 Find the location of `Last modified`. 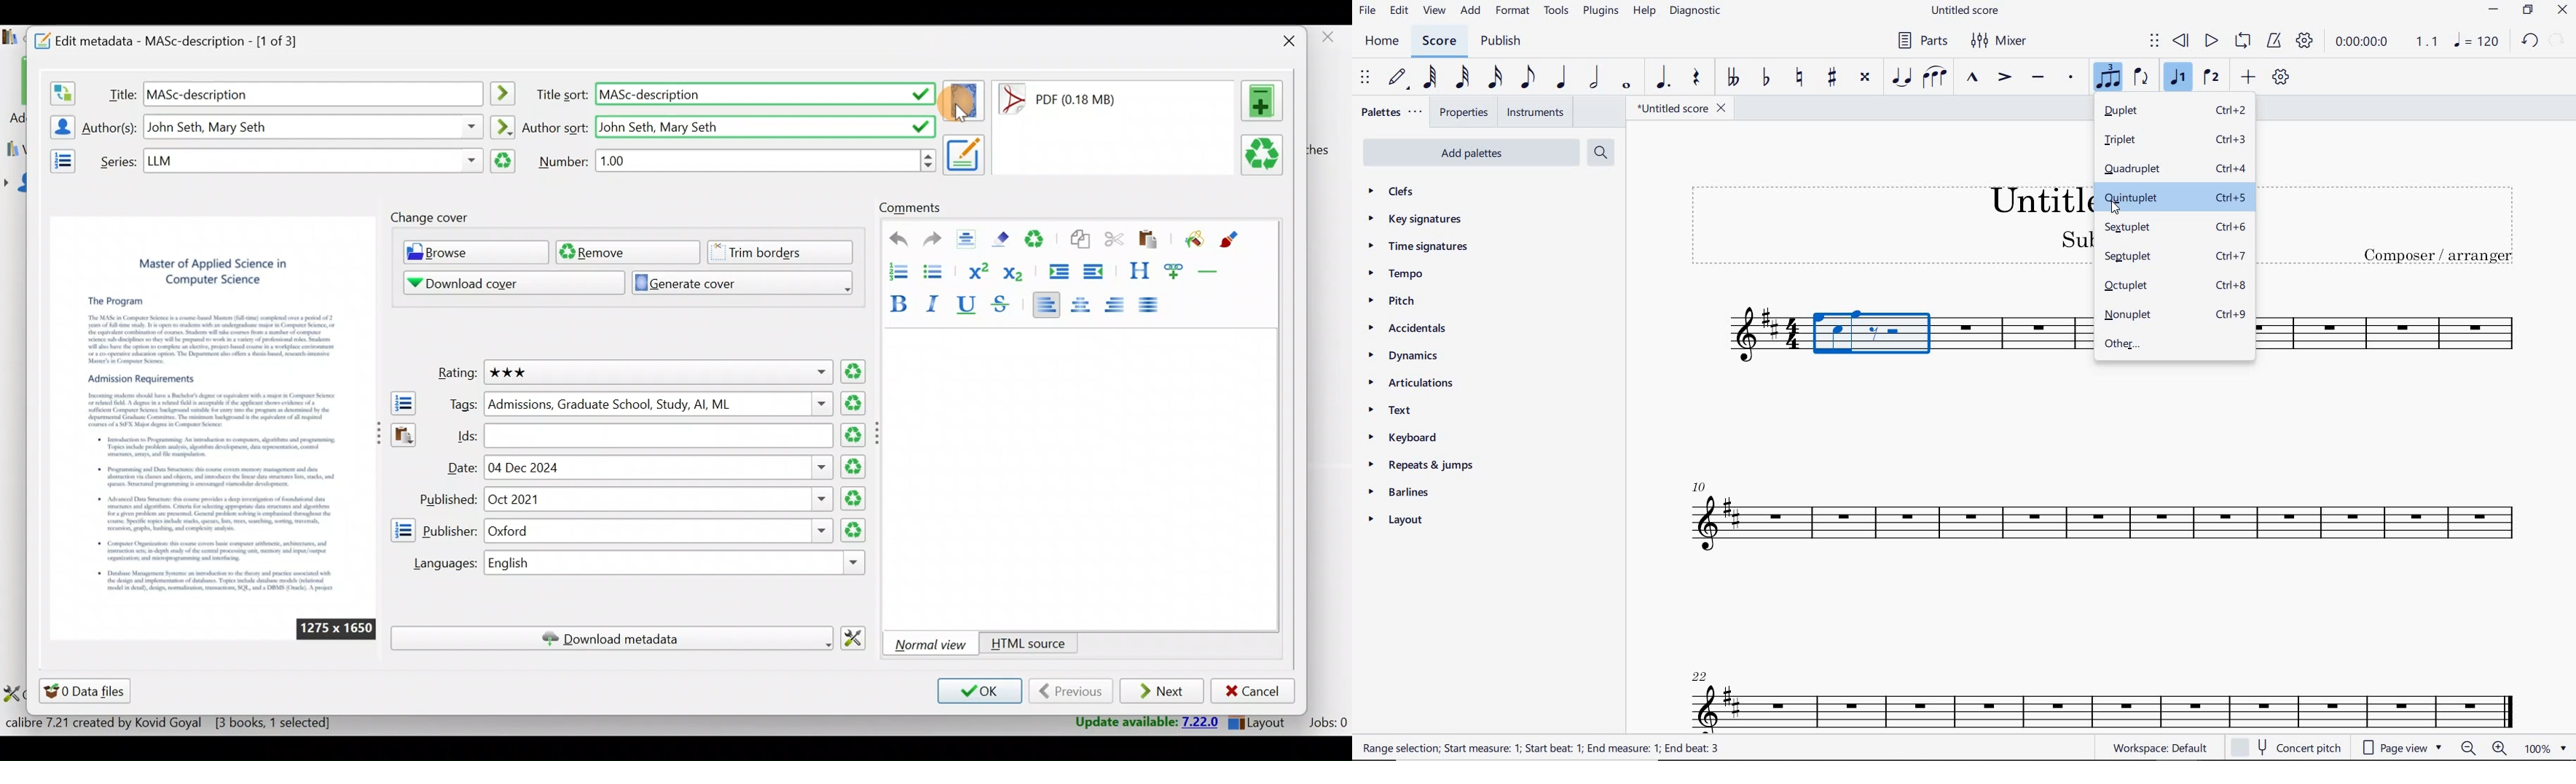

Last modified is located at coordinates (1076, 99).